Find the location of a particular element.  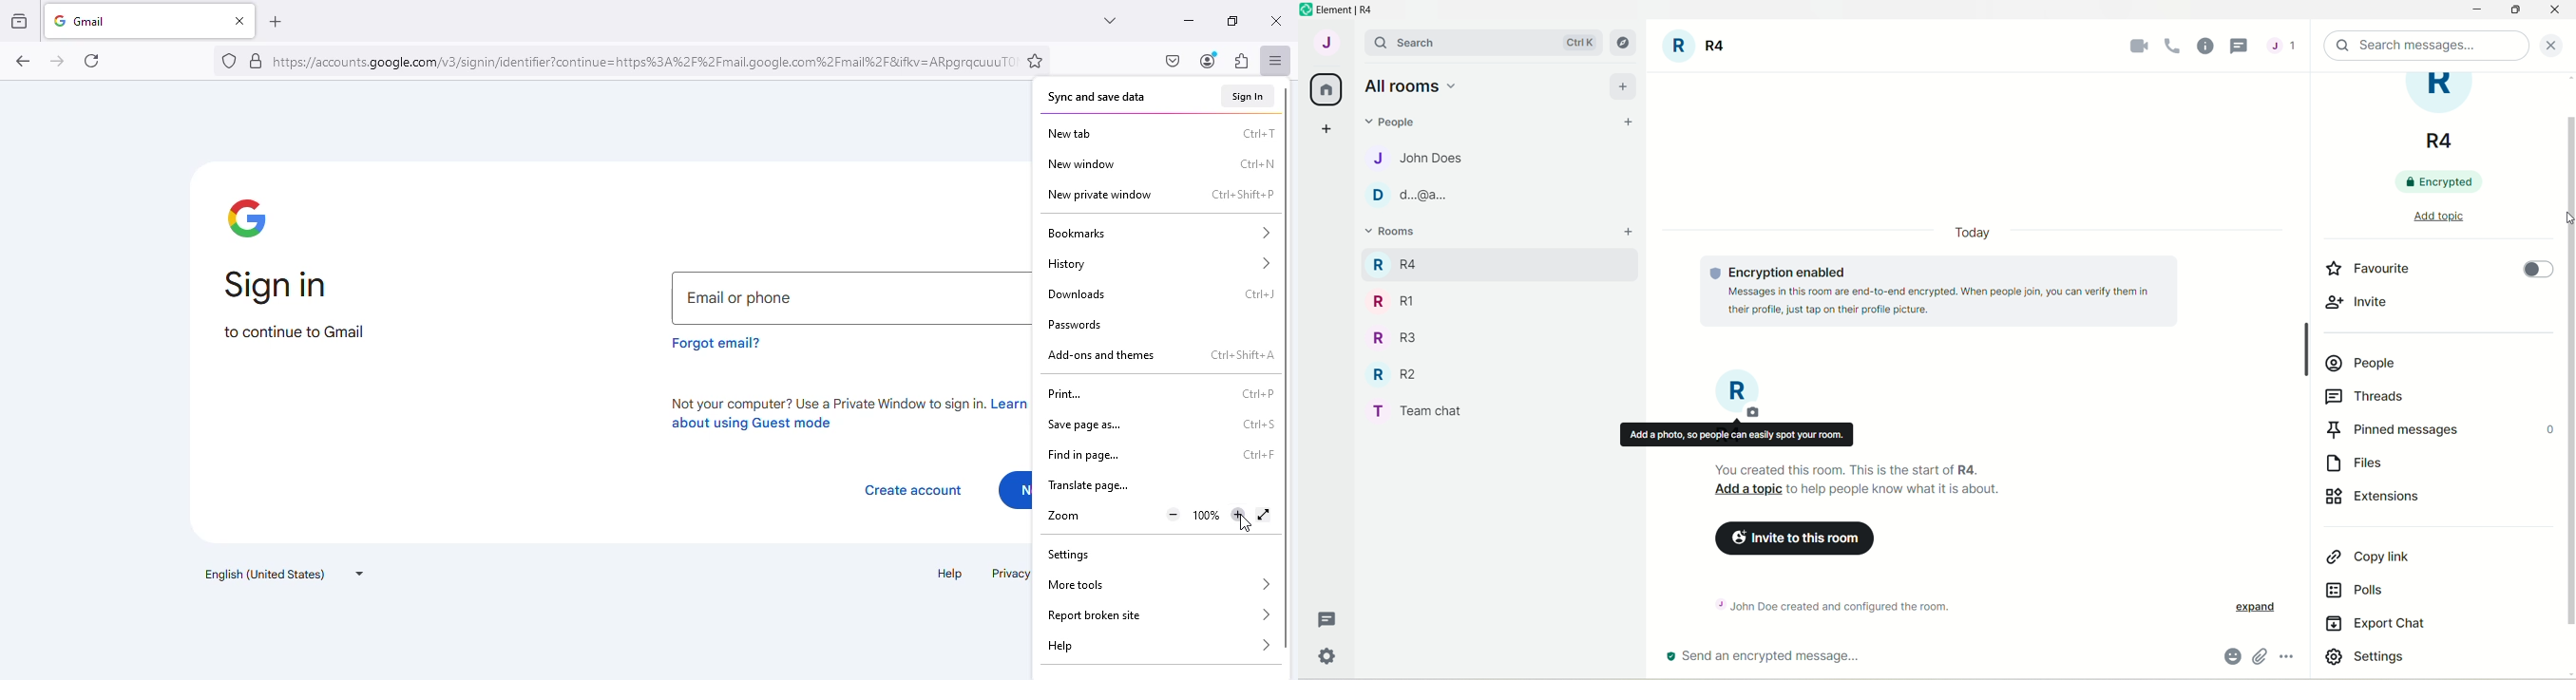

settings is located at coordinates (2374, 658).